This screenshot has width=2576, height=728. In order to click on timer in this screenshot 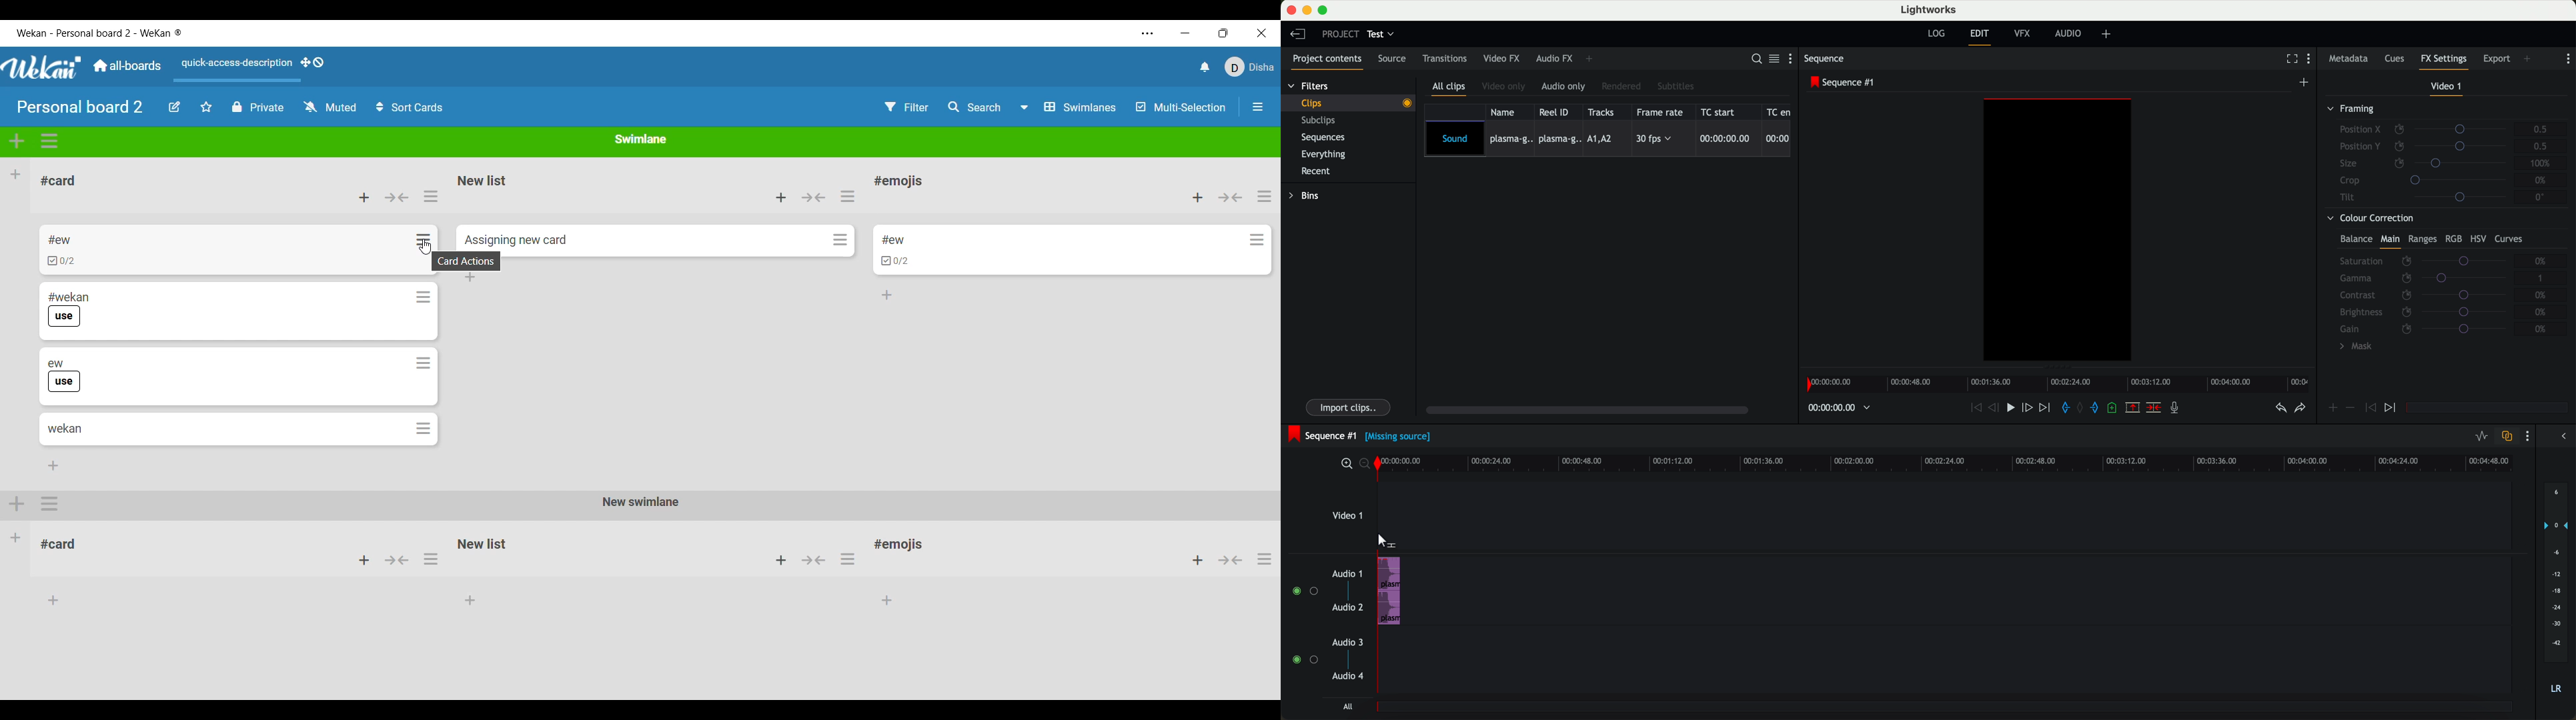, I will do `click(1838, 408)`.